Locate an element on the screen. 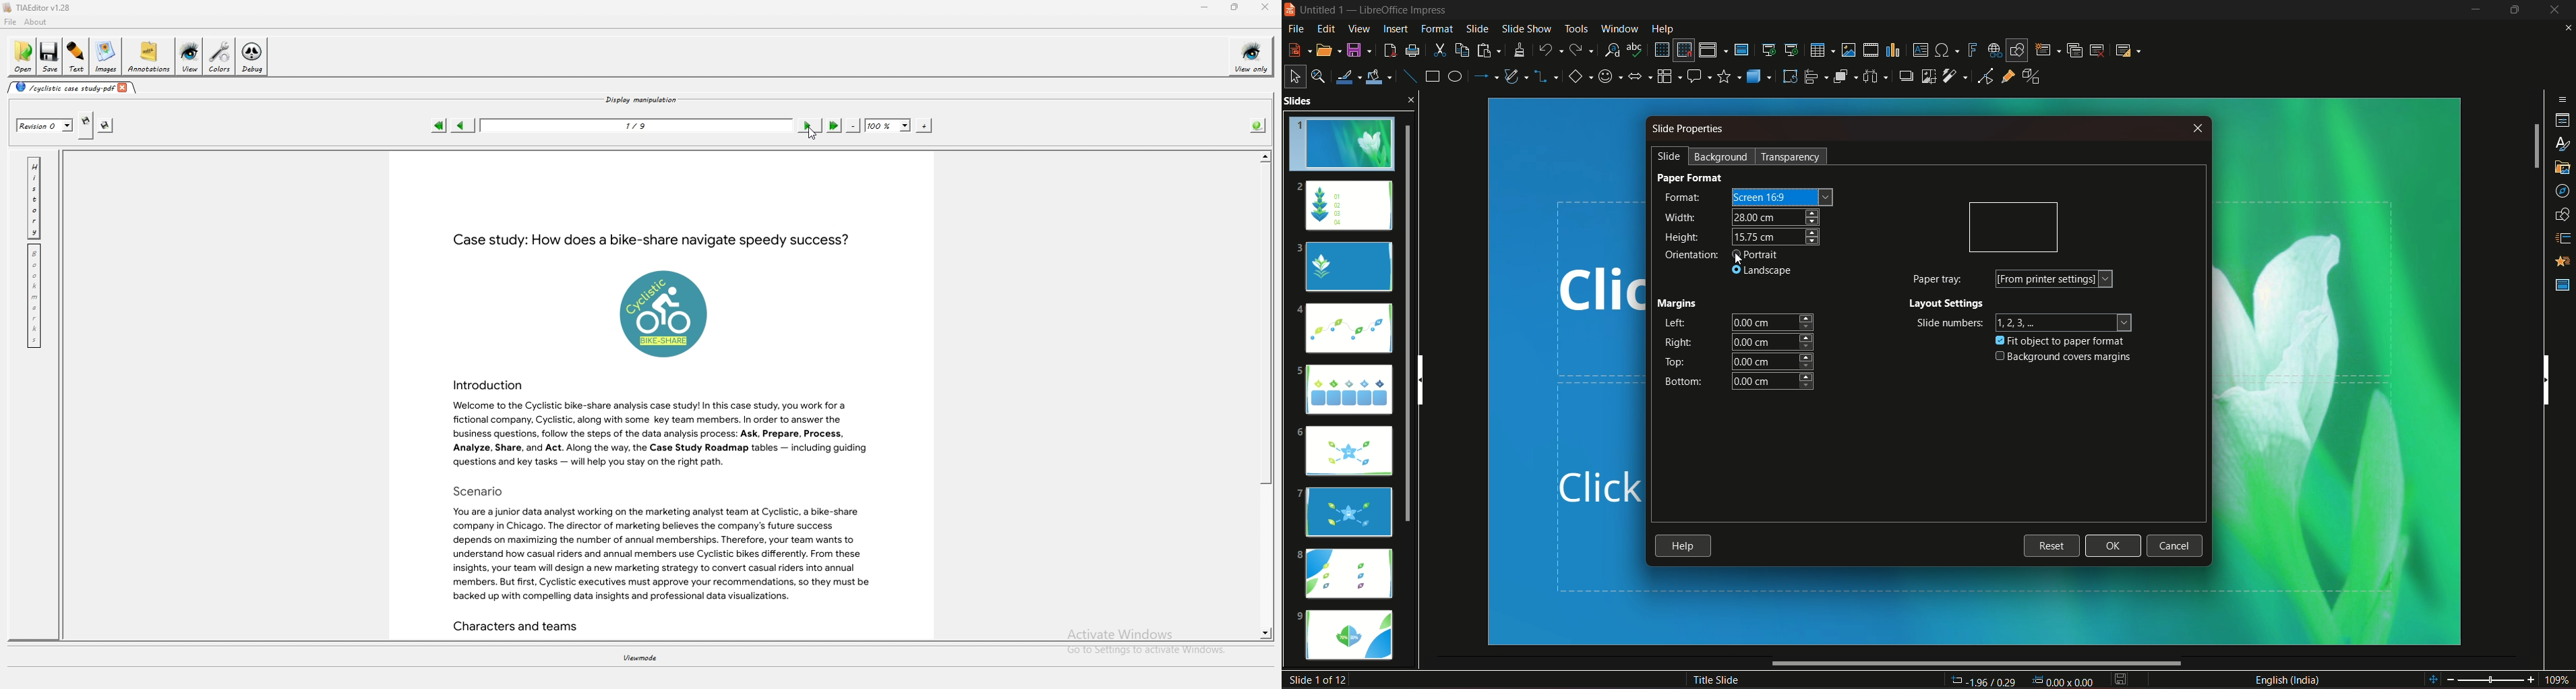 Image resolution: width=2576 pixels, height=700 pixels. left is located at coordinates (1675, 324).